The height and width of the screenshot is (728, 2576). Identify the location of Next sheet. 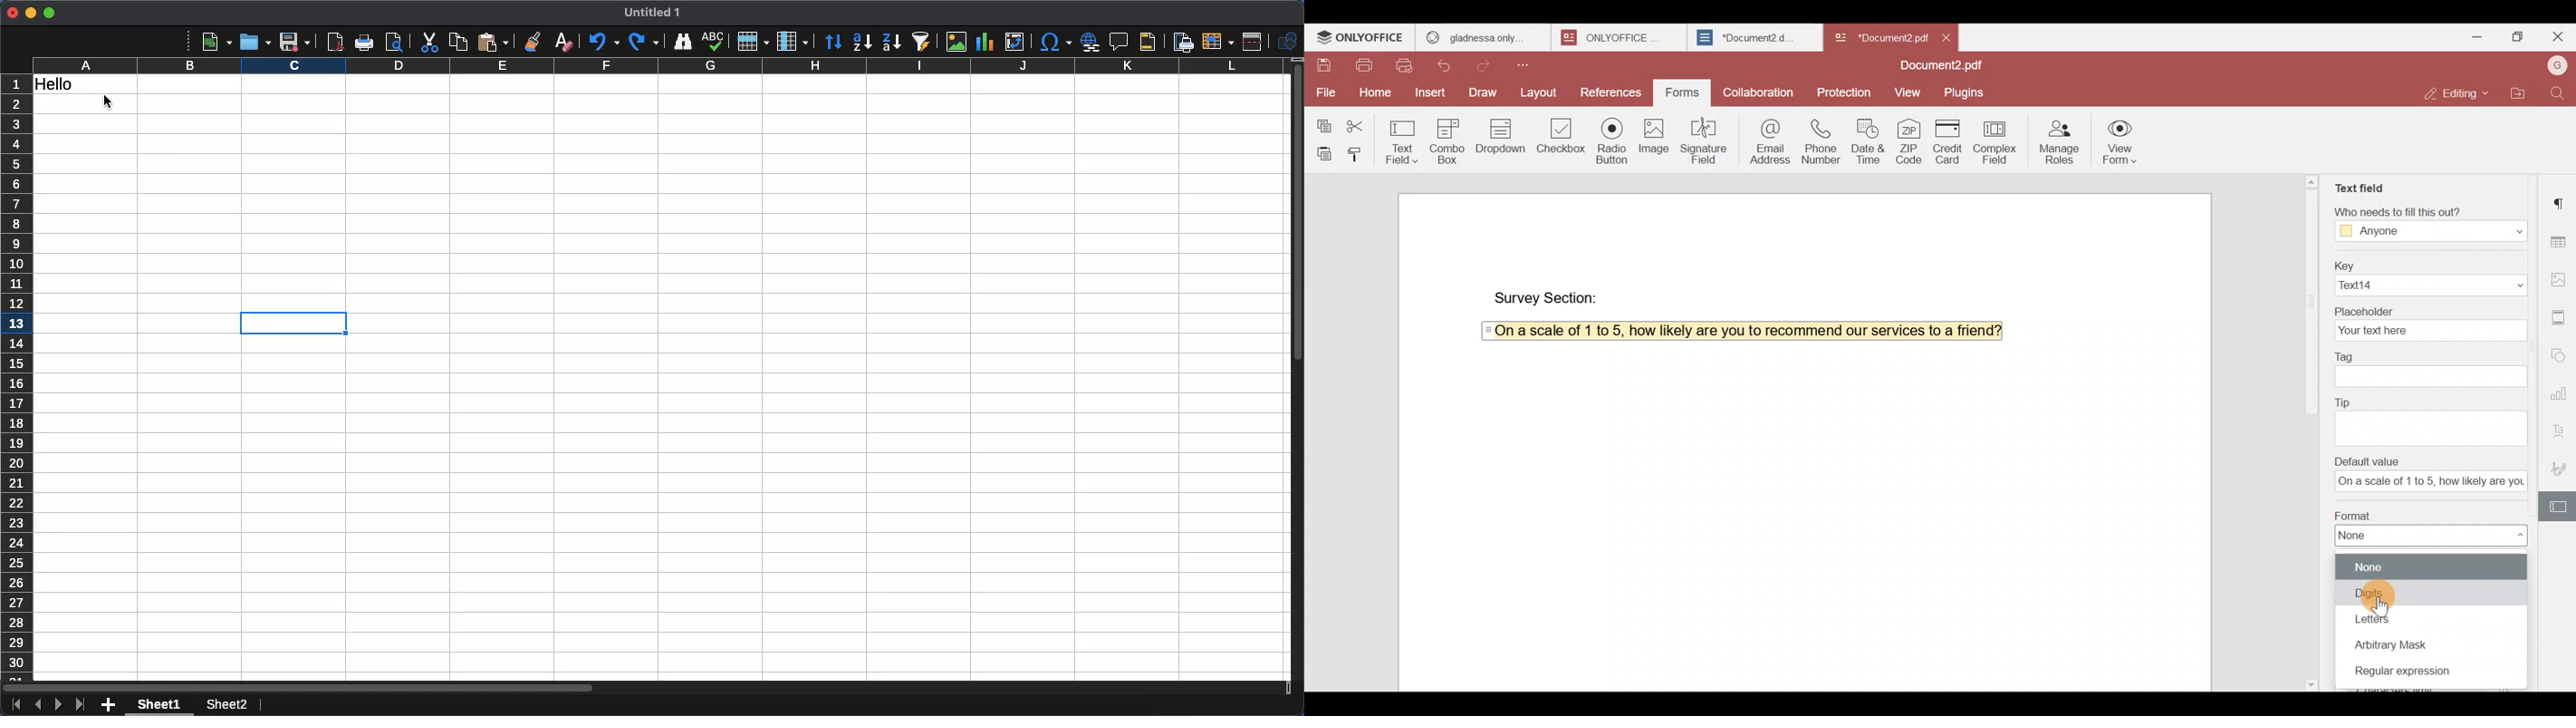
(59, 705).